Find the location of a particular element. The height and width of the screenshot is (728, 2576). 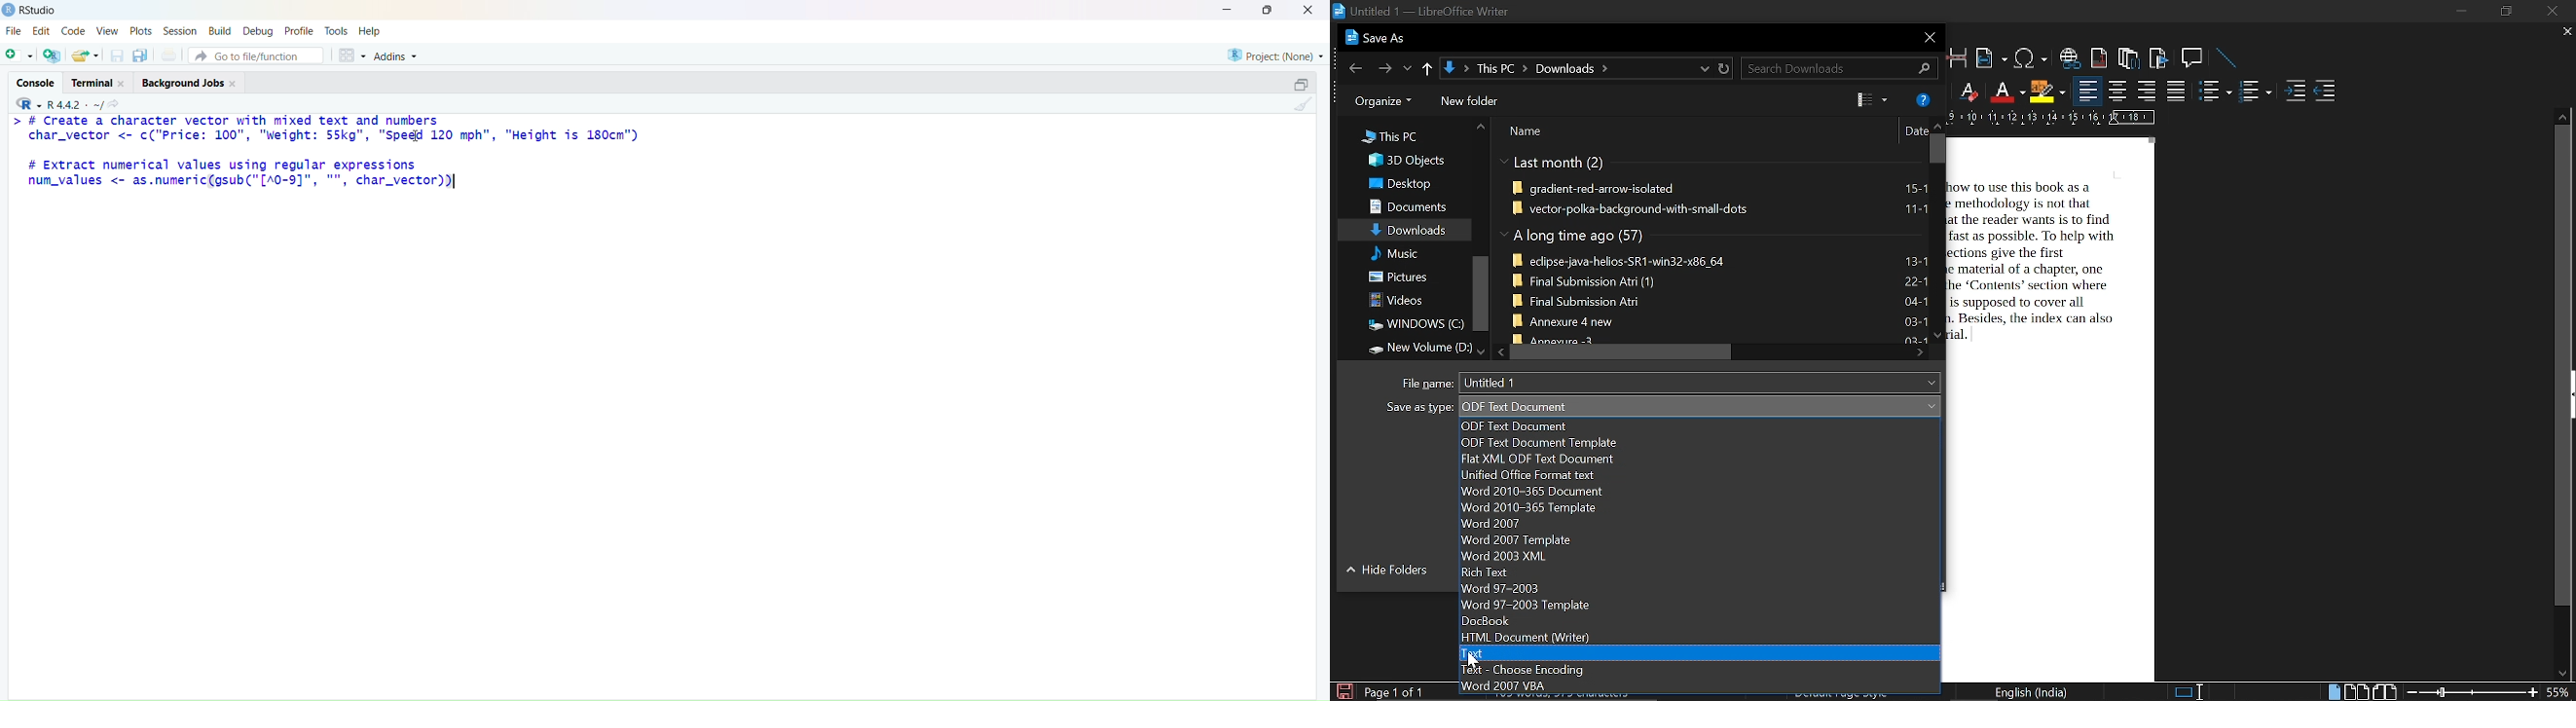

word 2007 is located at coordinates (1700, 524).